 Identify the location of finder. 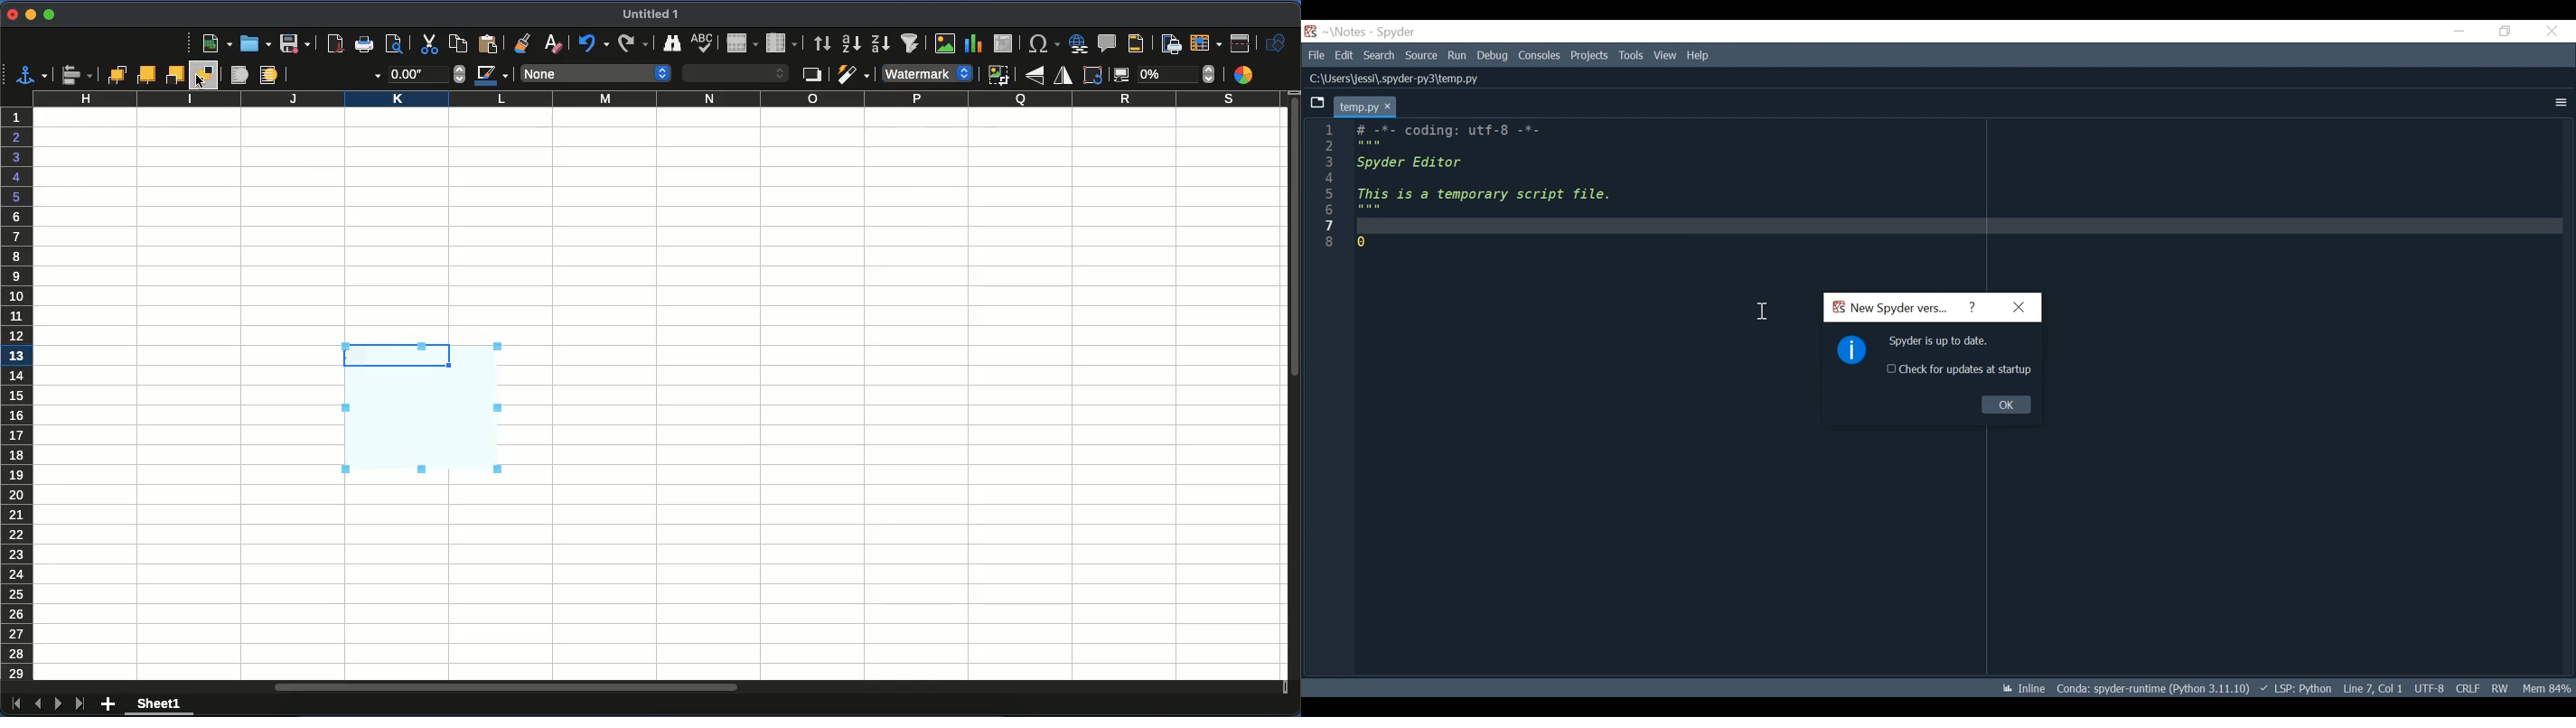
(670, 42).